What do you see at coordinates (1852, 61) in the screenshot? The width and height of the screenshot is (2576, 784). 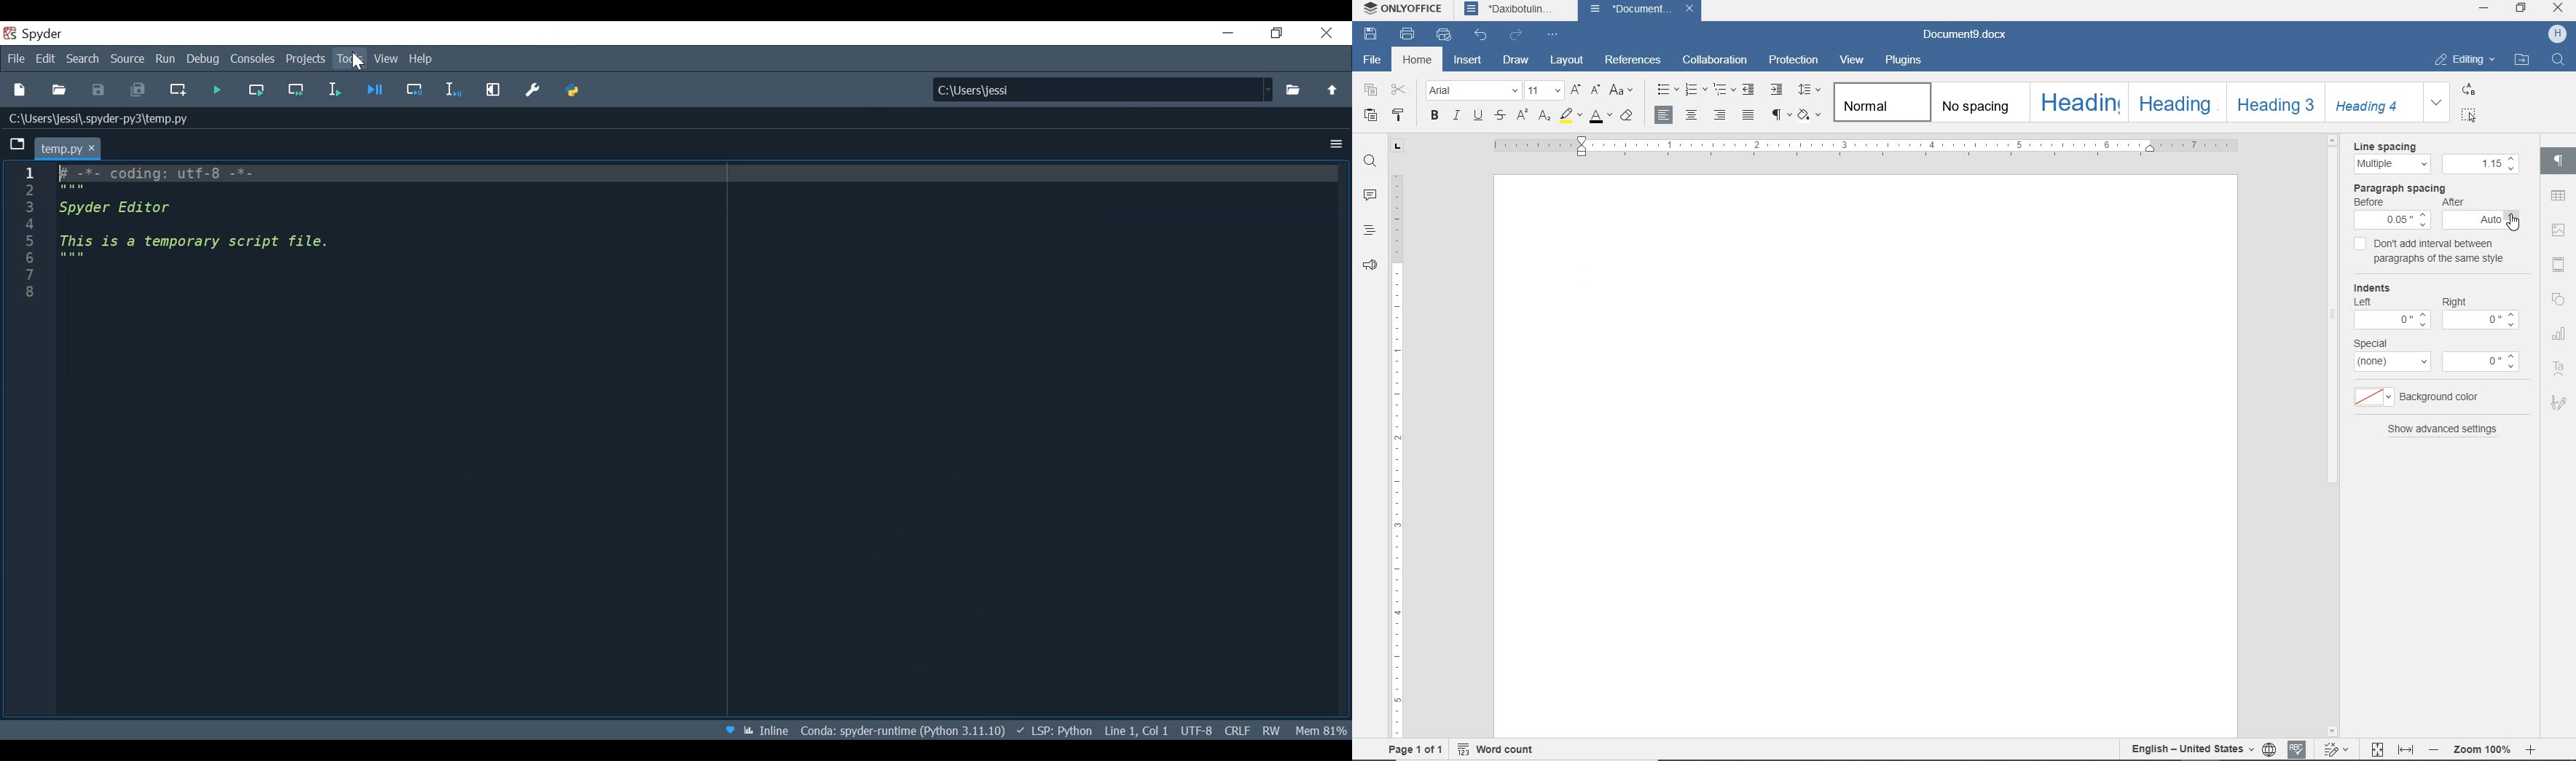 I see `view` at bounding box center [1852, 61].